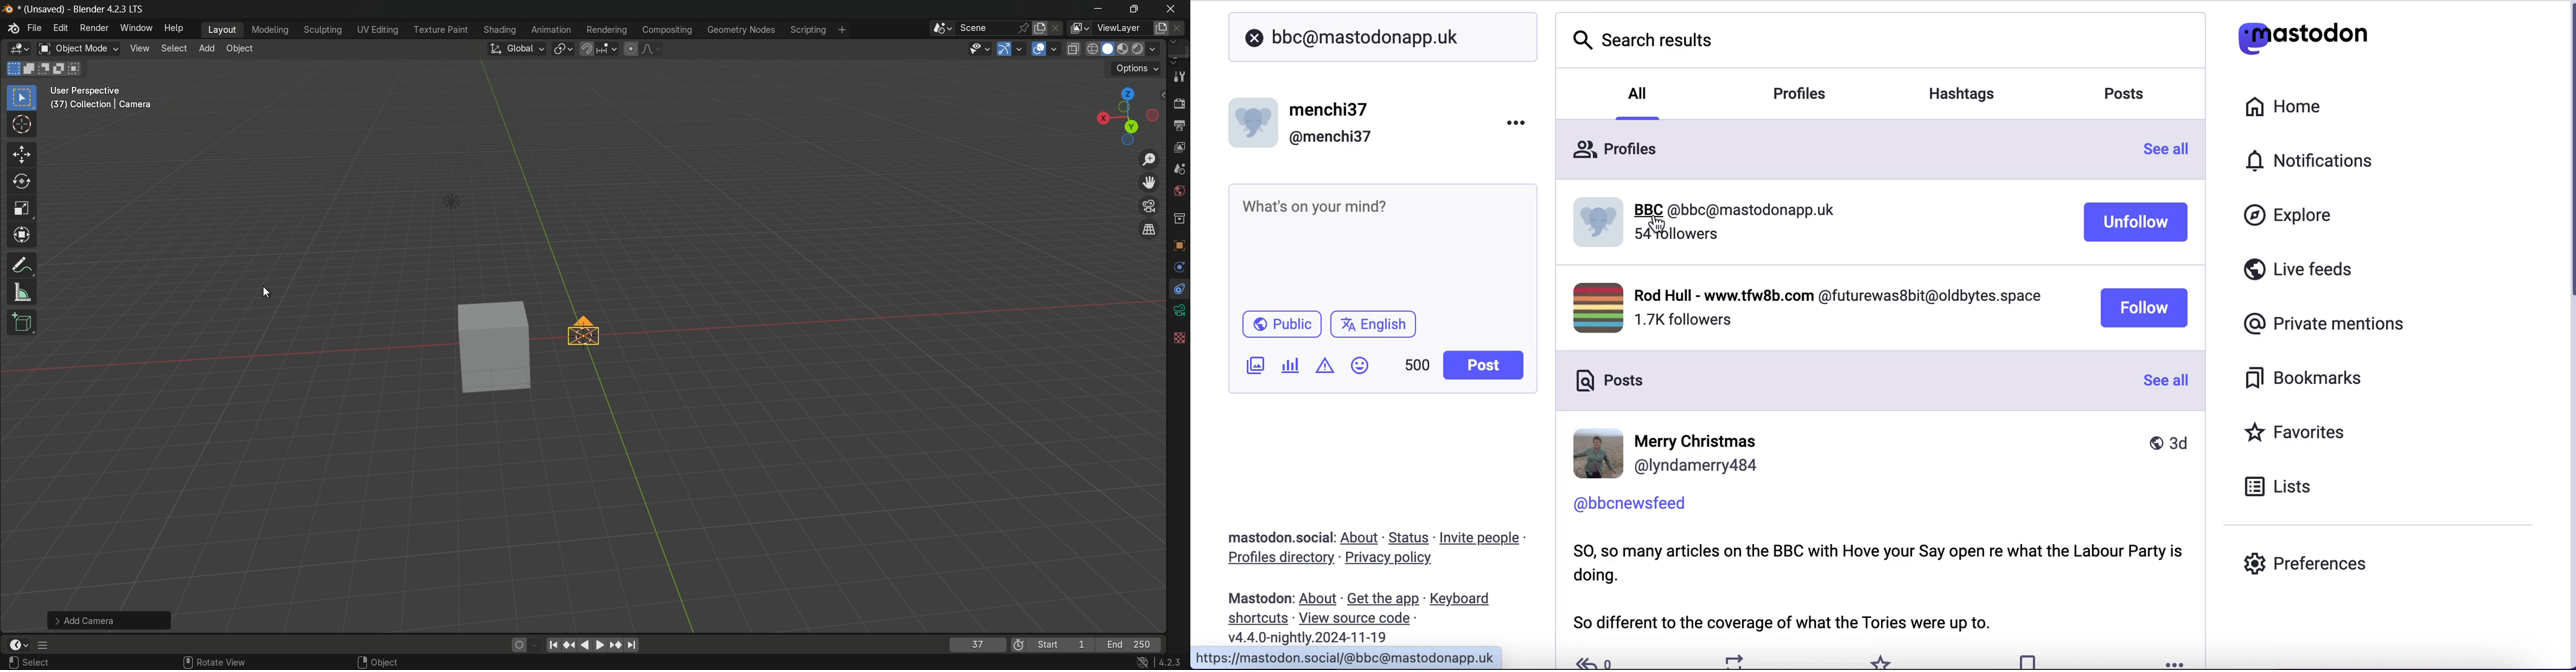 The image size is (2576, 672). I want to click on rotate view, so click(215, 660).